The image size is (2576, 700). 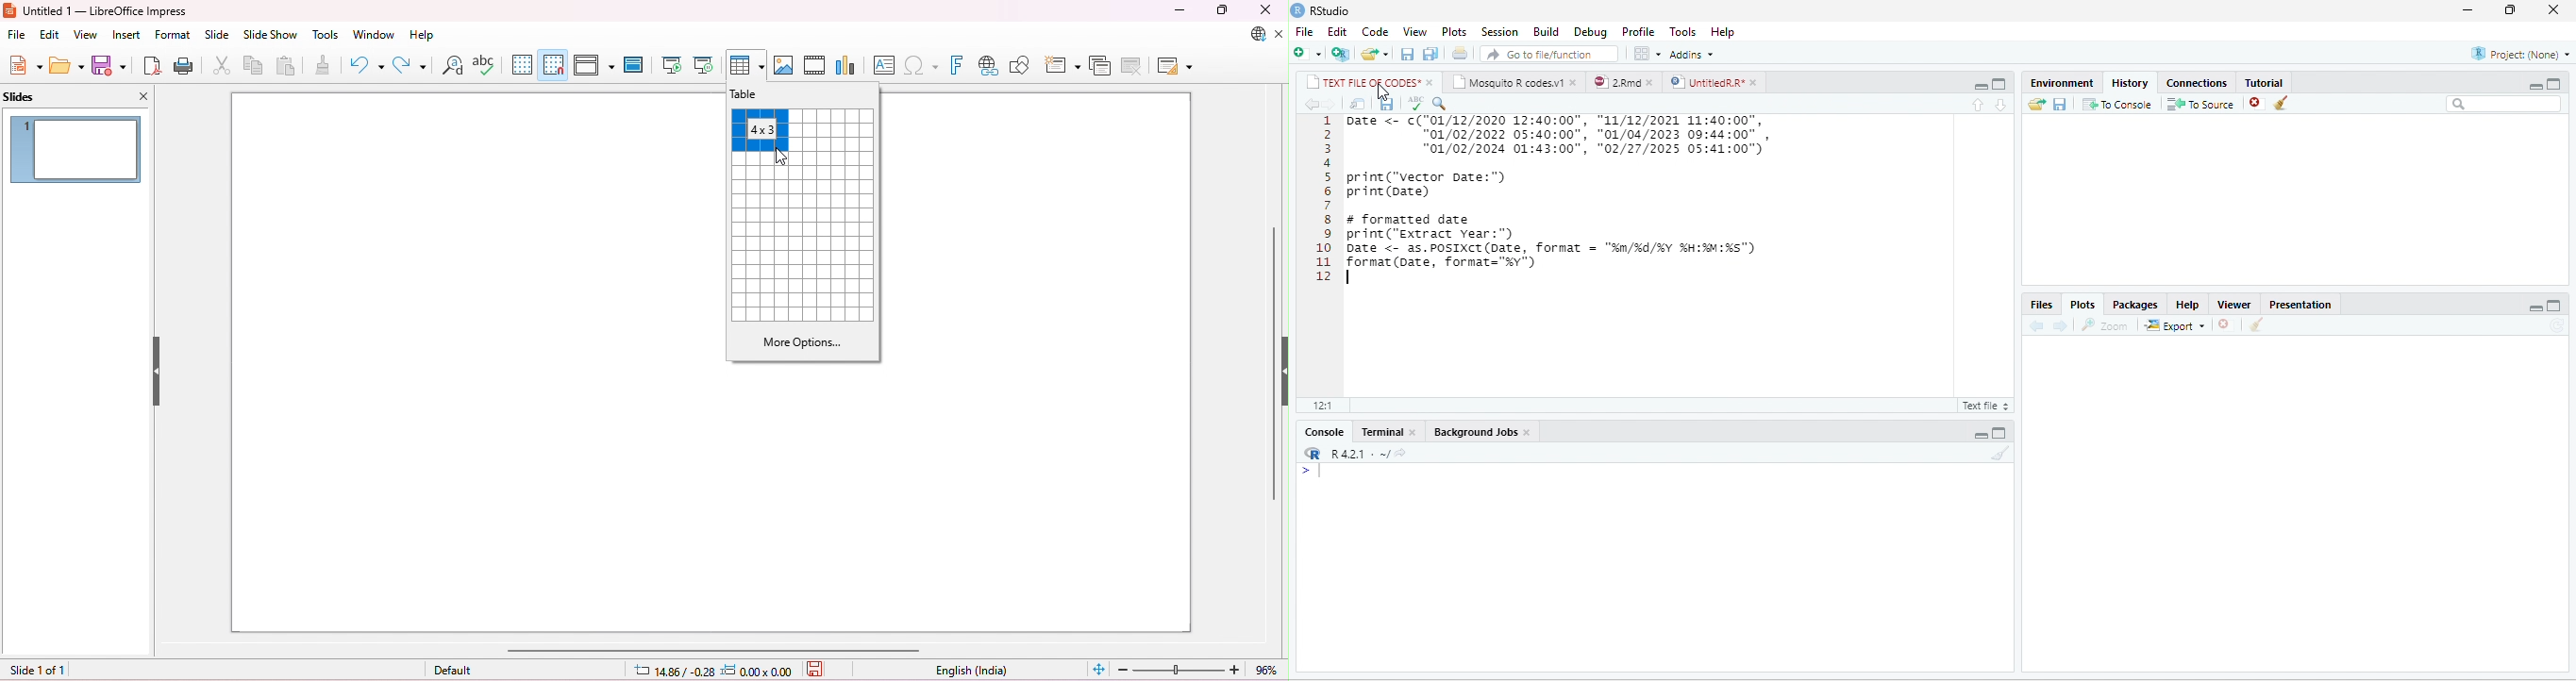 What do you see at coordinates (1500, 31) in the screenshot?
I see `Session` at bounding box center [1500, 31].